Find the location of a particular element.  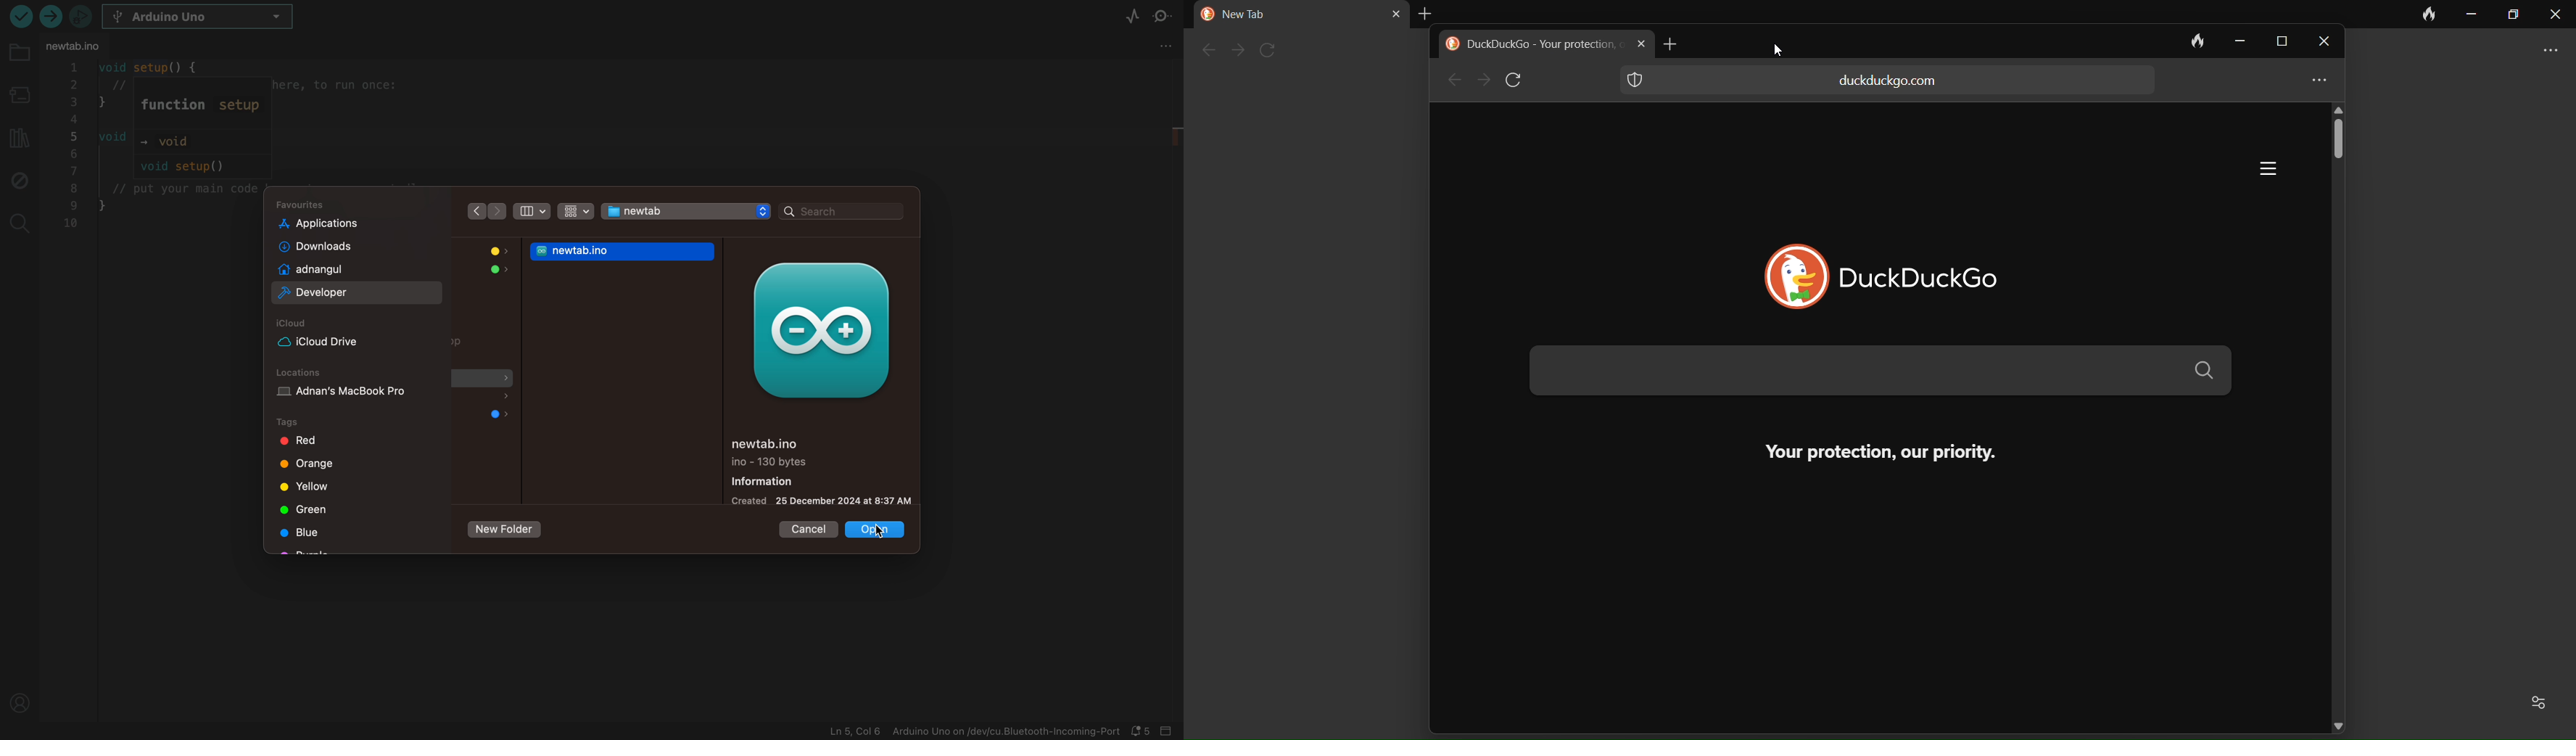

Your protection, our priority. is located at coordinates (1860, 452).